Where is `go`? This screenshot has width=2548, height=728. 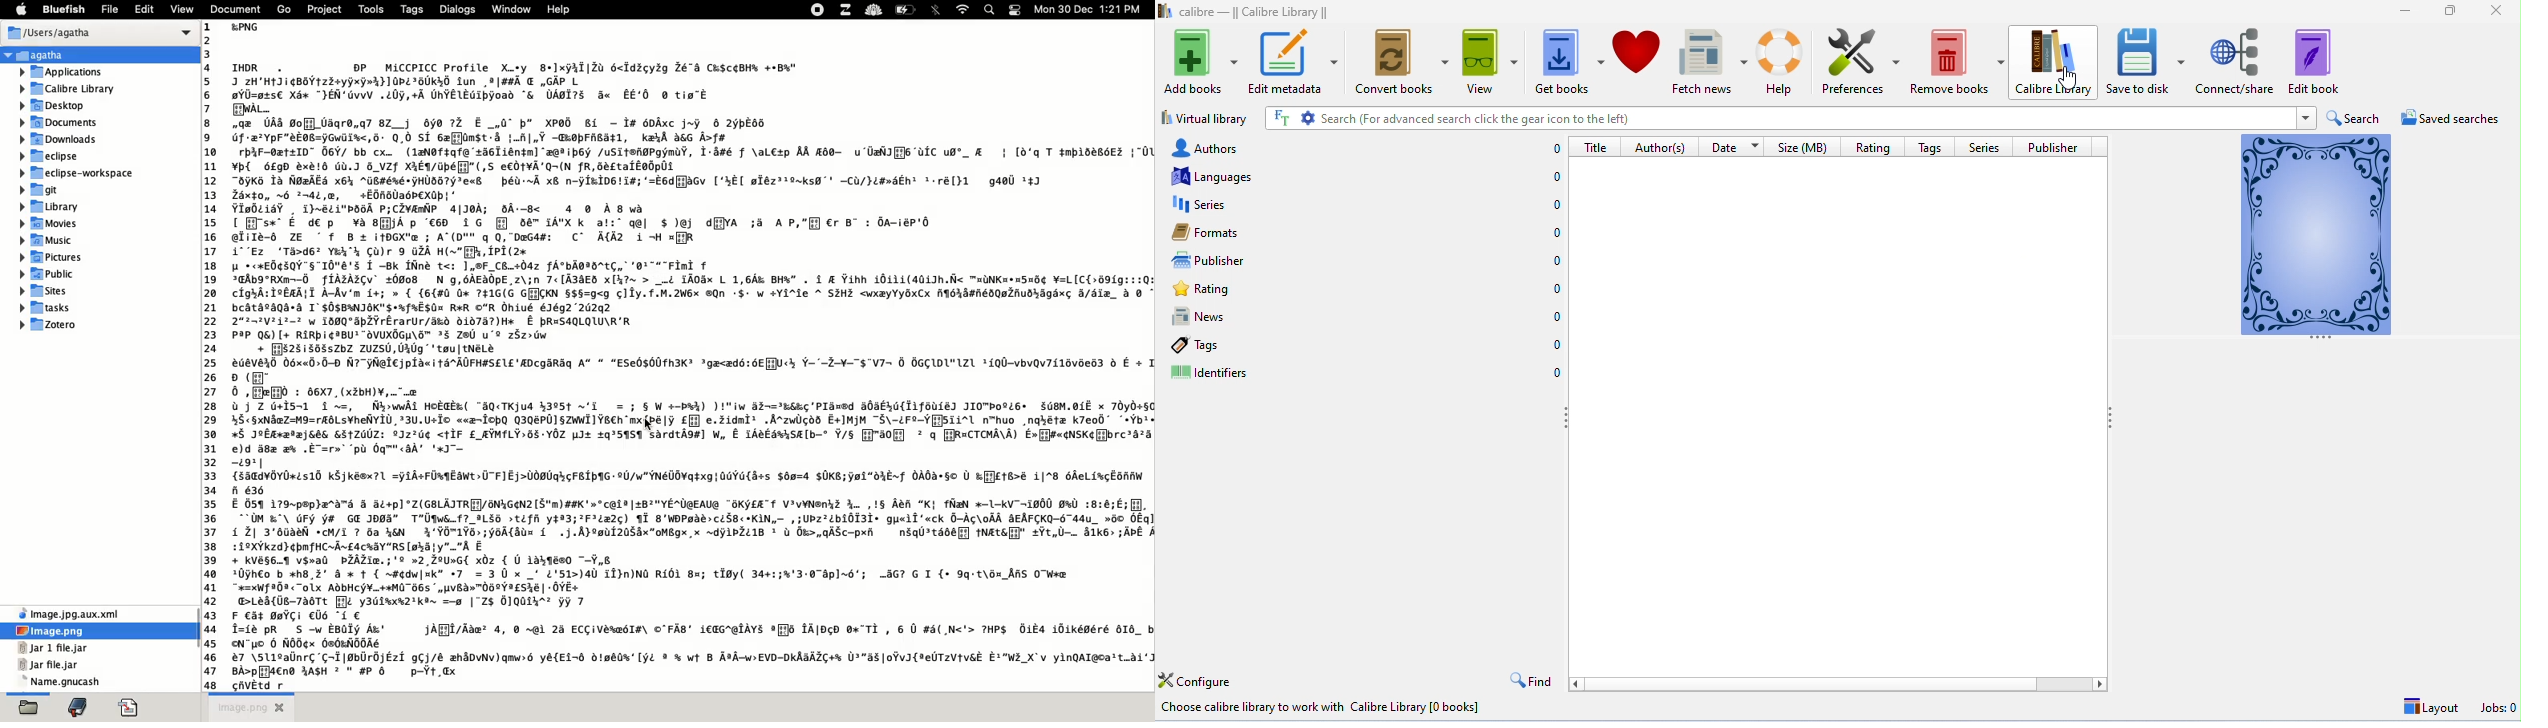 go is located at coordinates (285, 10).